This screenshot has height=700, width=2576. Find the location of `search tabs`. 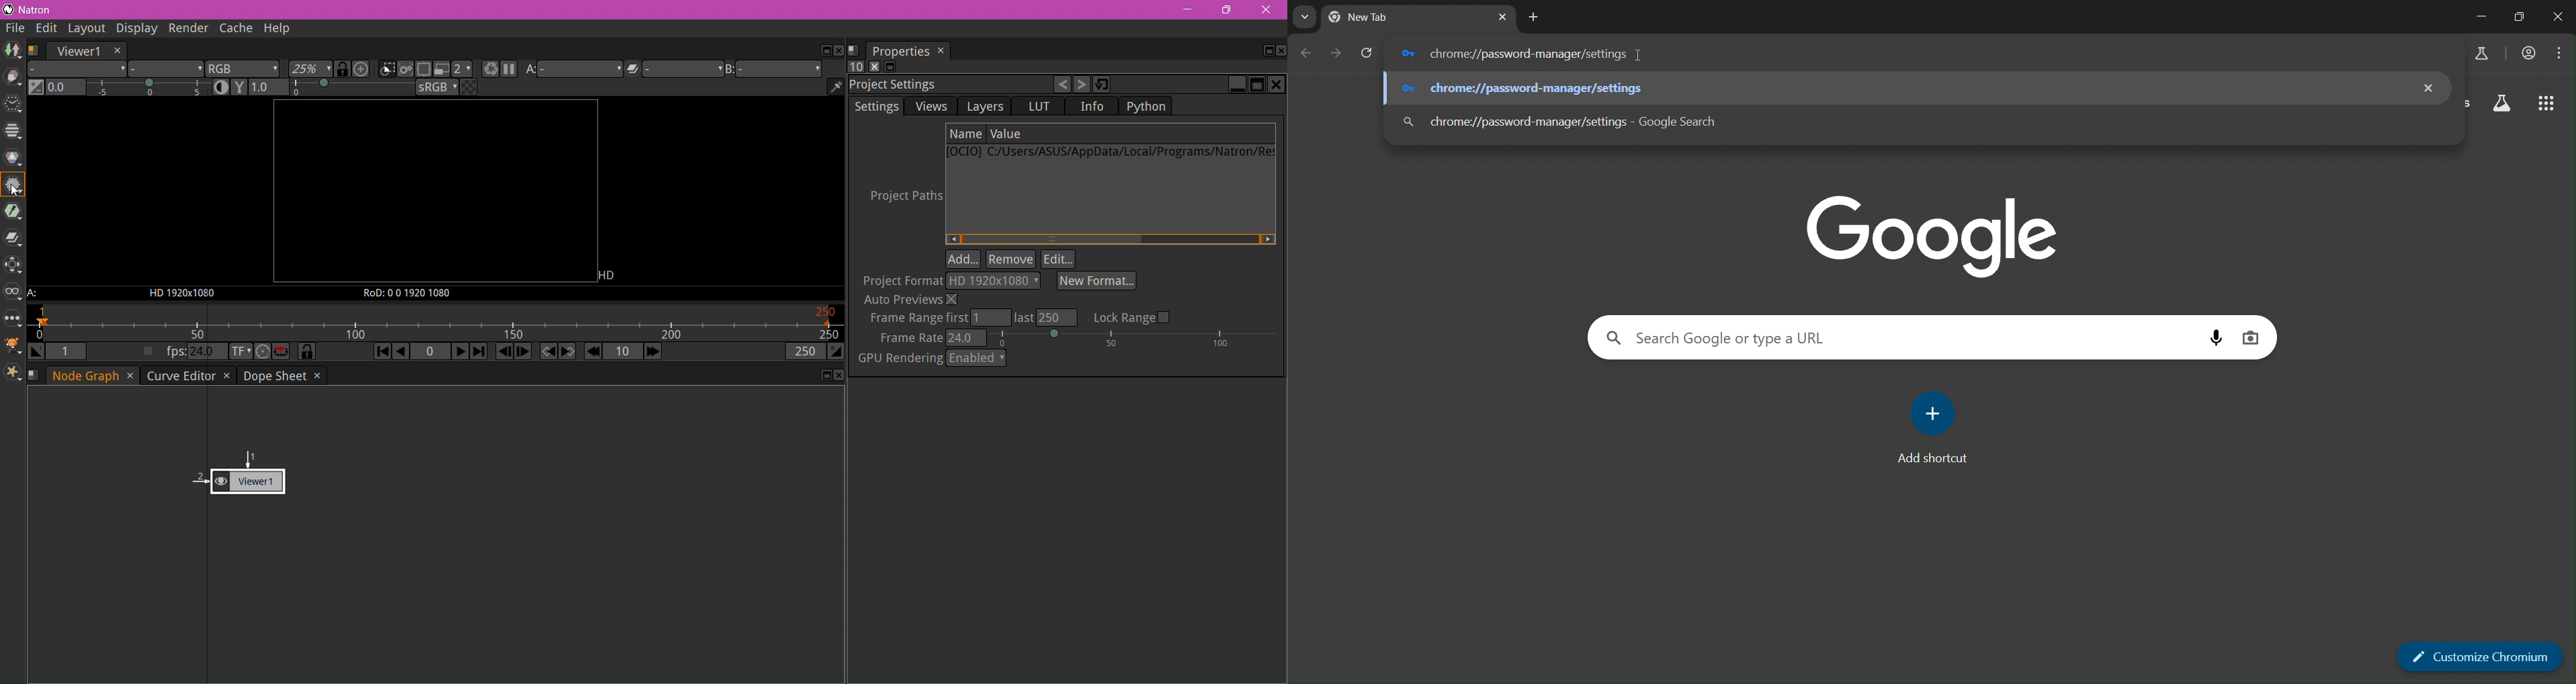

search tabs is located at coordinates (1304, 17).